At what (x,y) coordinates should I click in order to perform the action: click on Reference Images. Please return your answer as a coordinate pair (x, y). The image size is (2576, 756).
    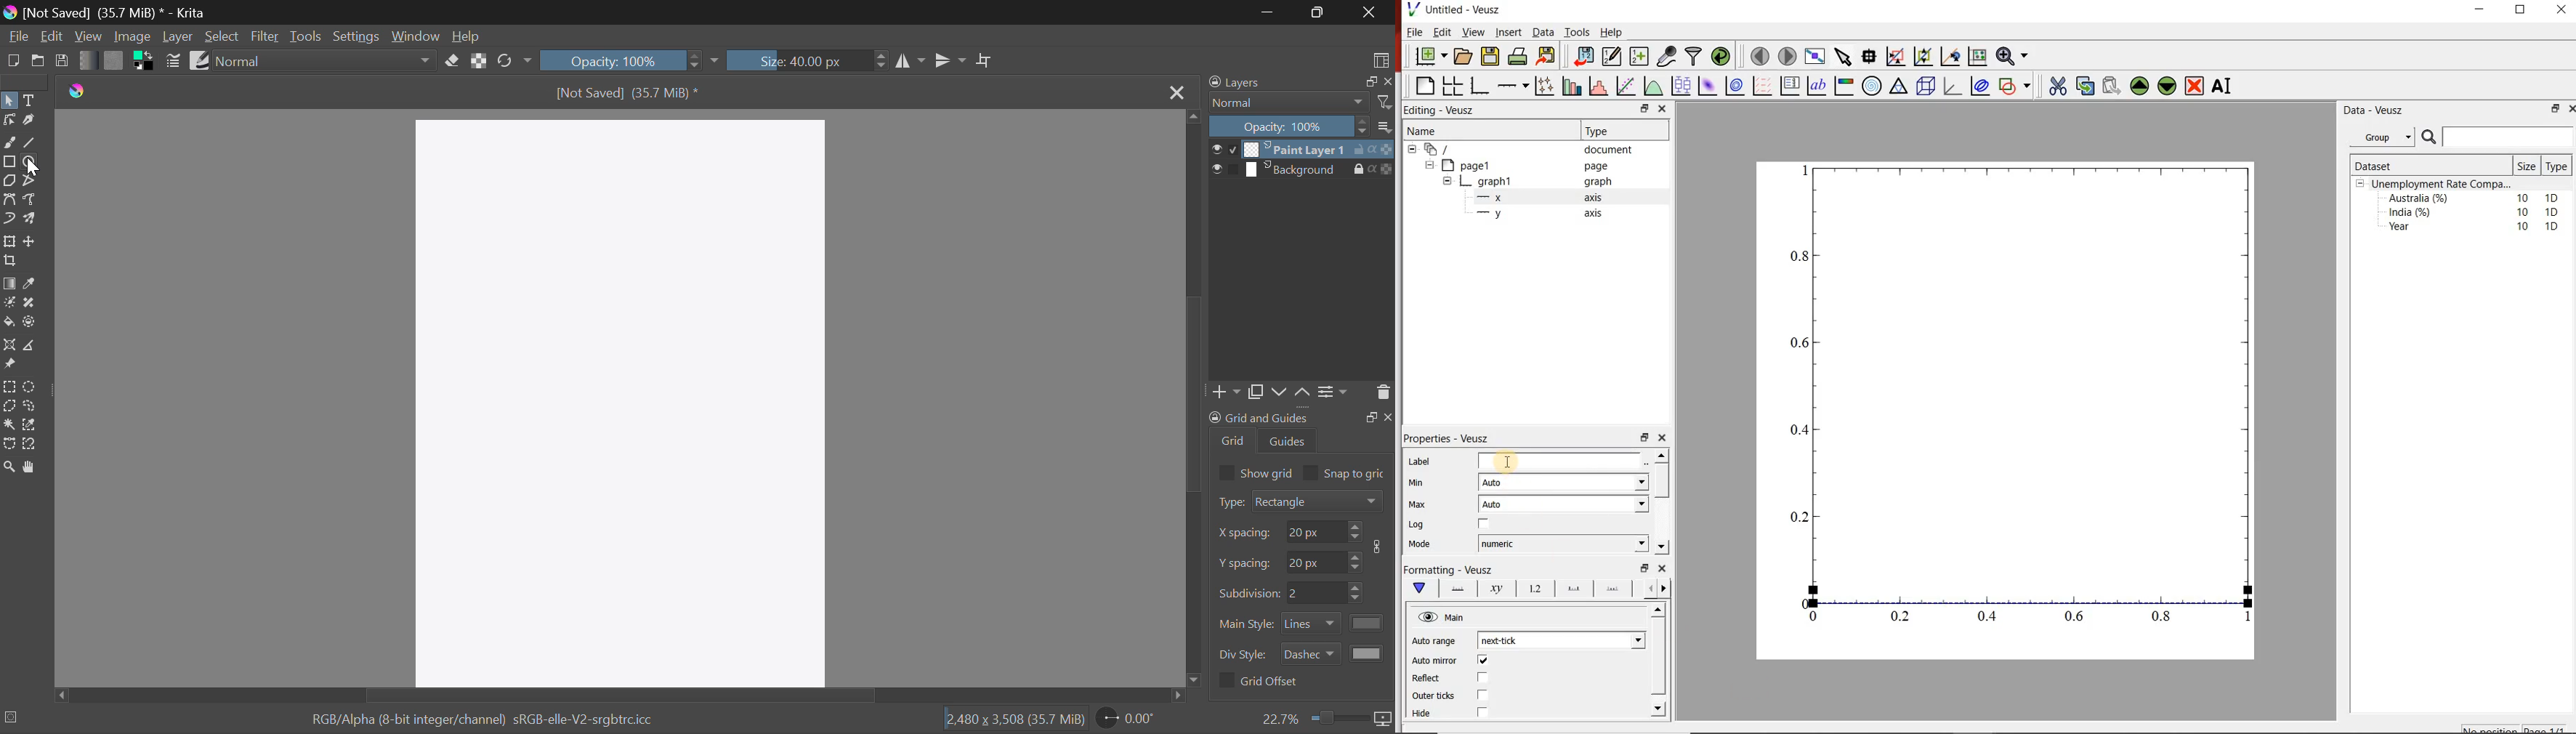
    Looking at the image, I should click on (9, 363).